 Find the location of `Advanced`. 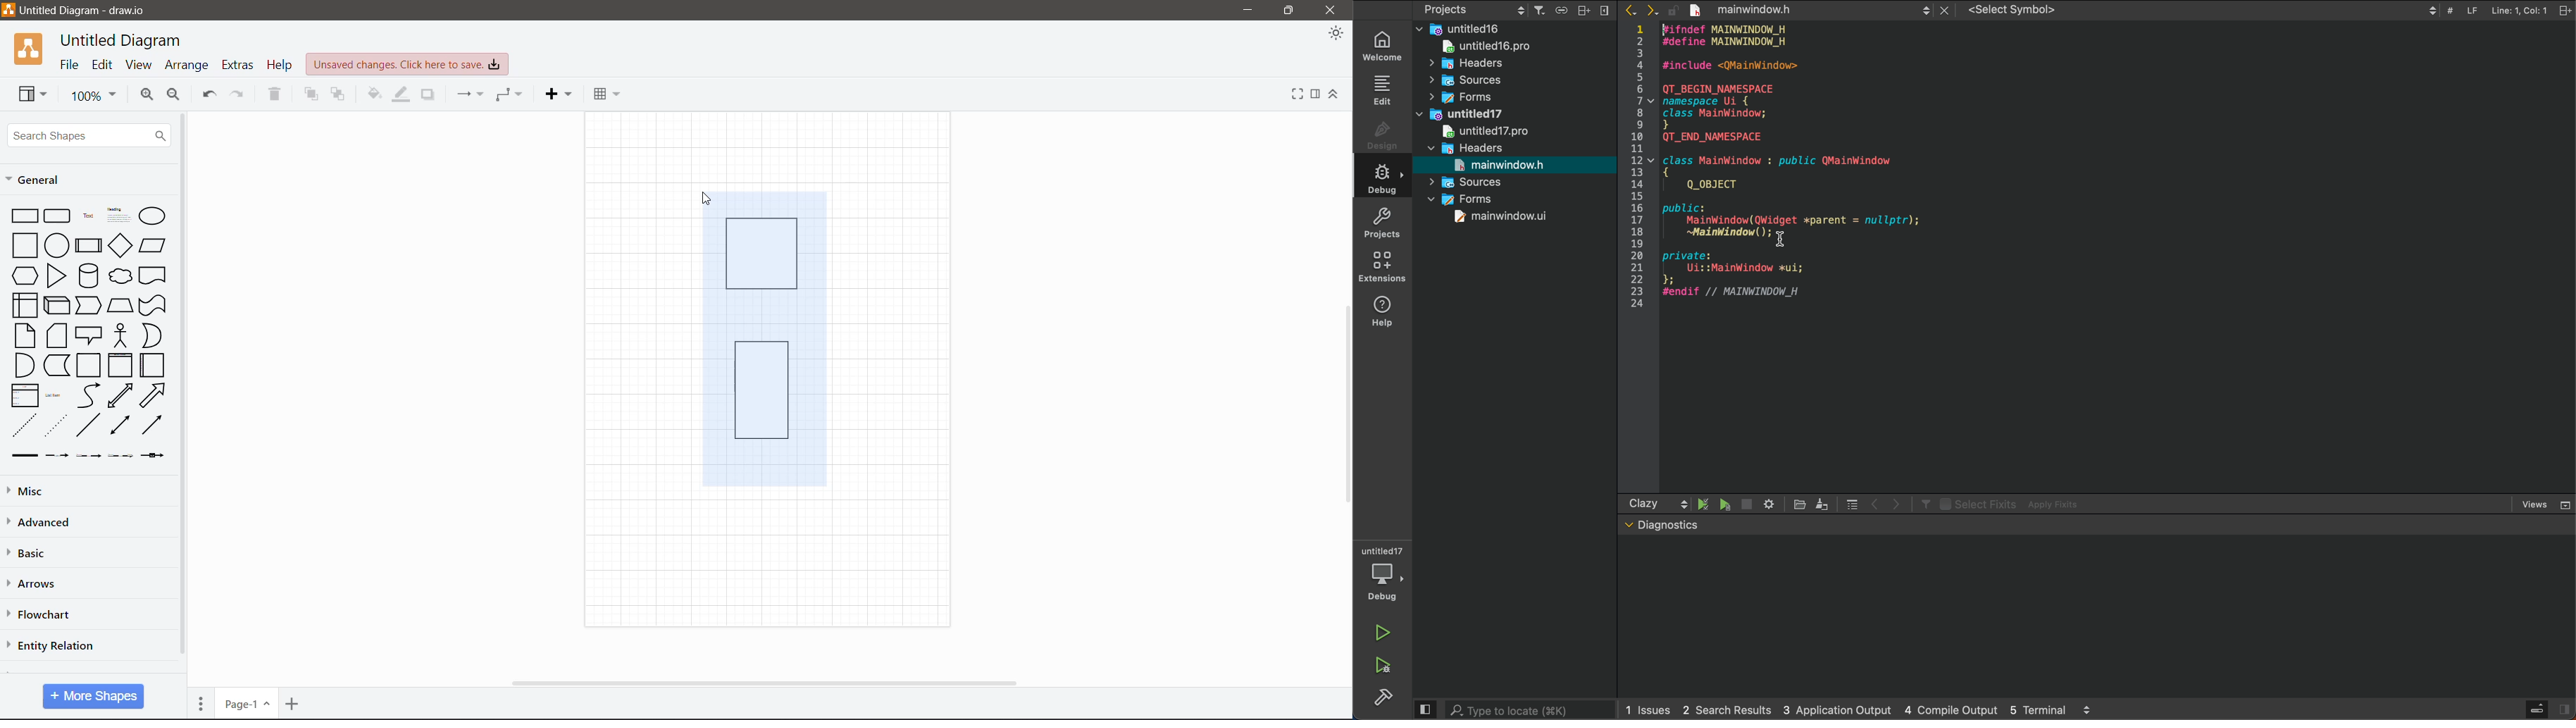

Advanced is located at coordinates (48, 523).